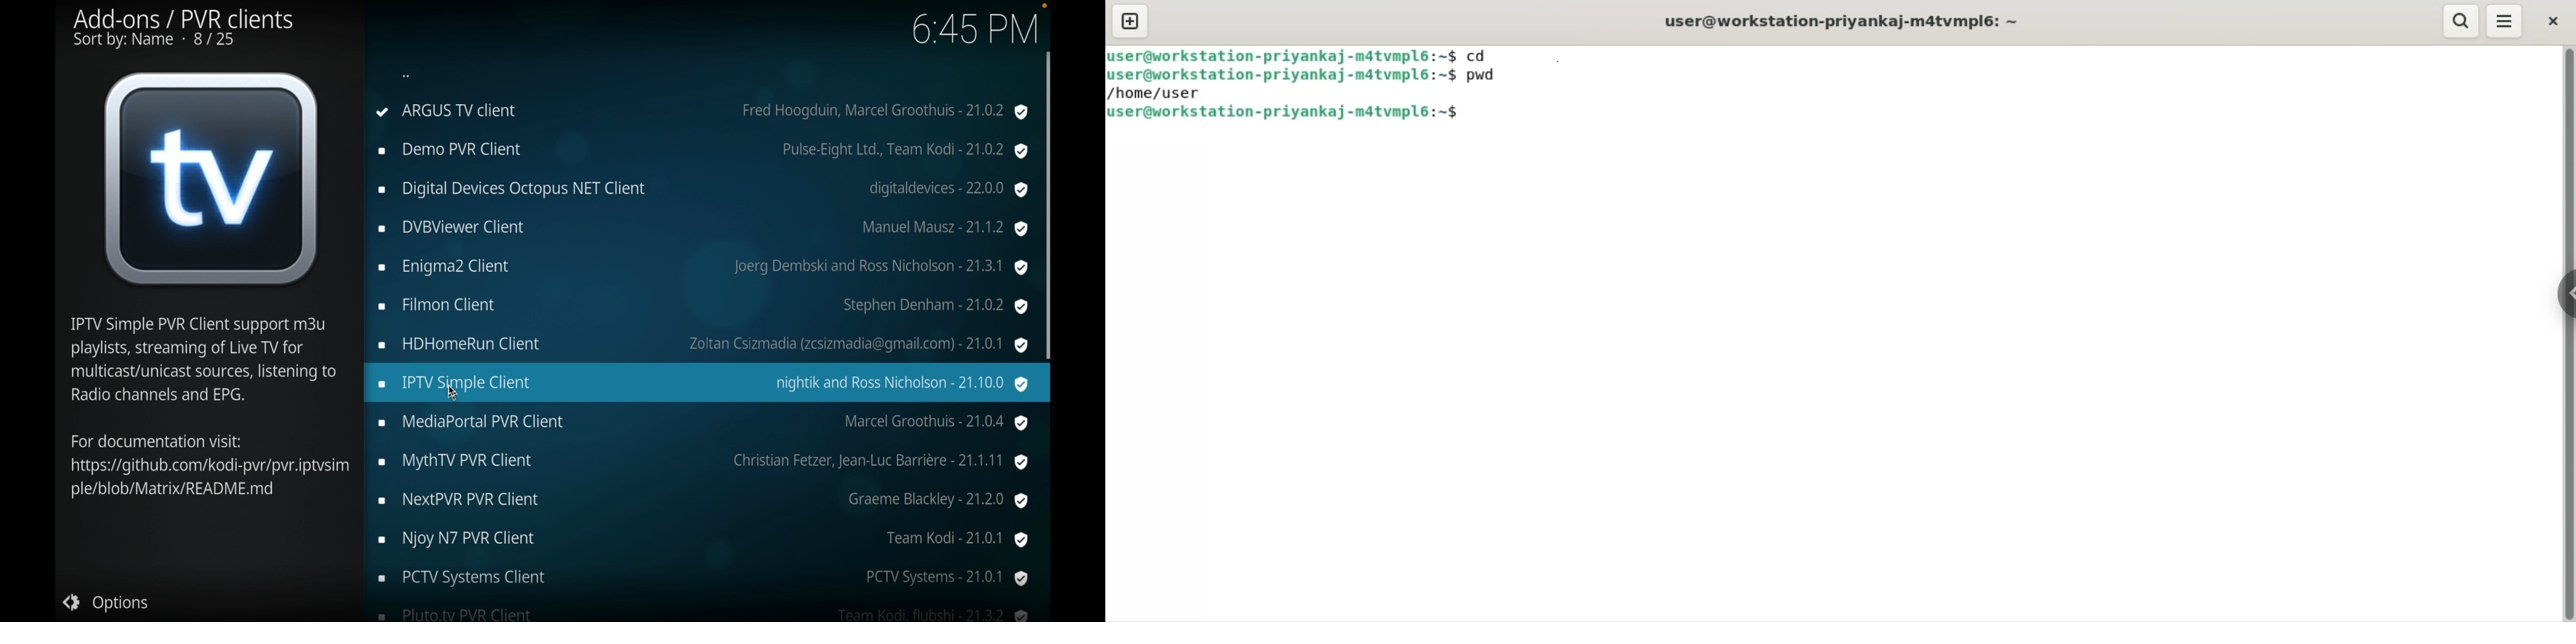  Describe the element at coordinates (1050, 207) in the screenshot. I see `scroll box` at that location.